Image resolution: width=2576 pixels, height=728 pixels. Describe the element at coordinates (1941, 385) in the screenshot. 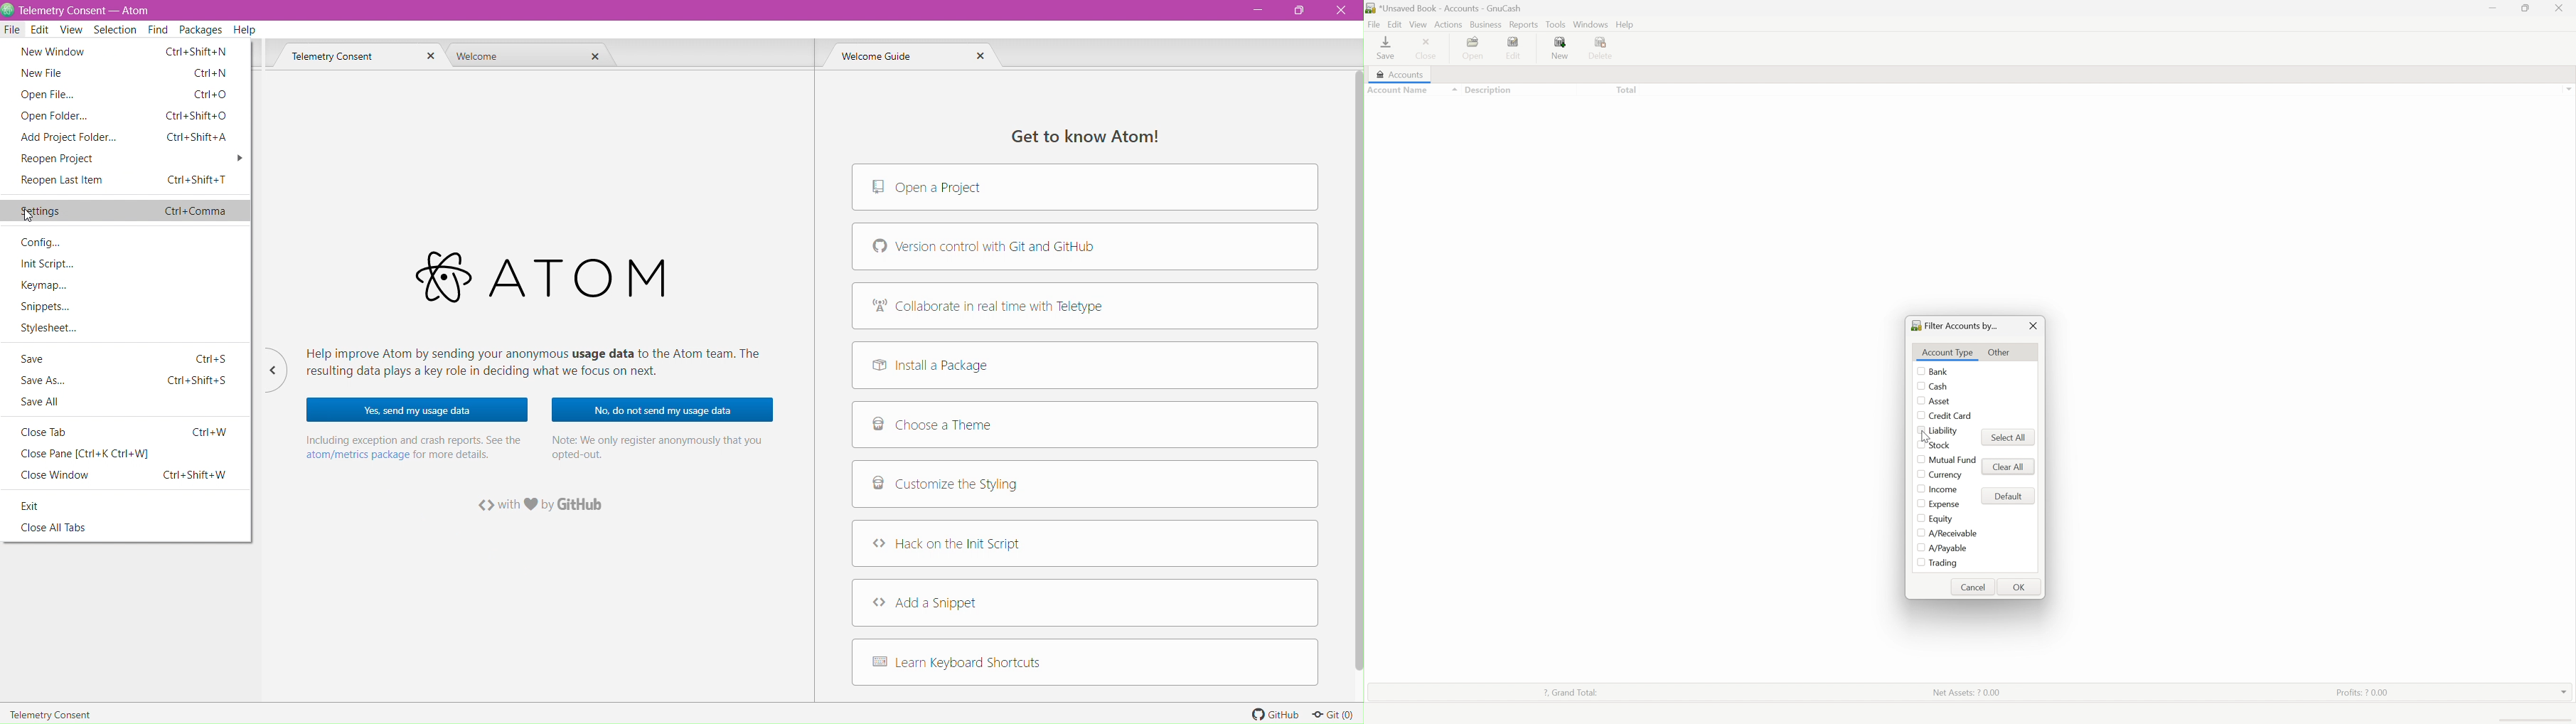

I see `Cash` at that location.